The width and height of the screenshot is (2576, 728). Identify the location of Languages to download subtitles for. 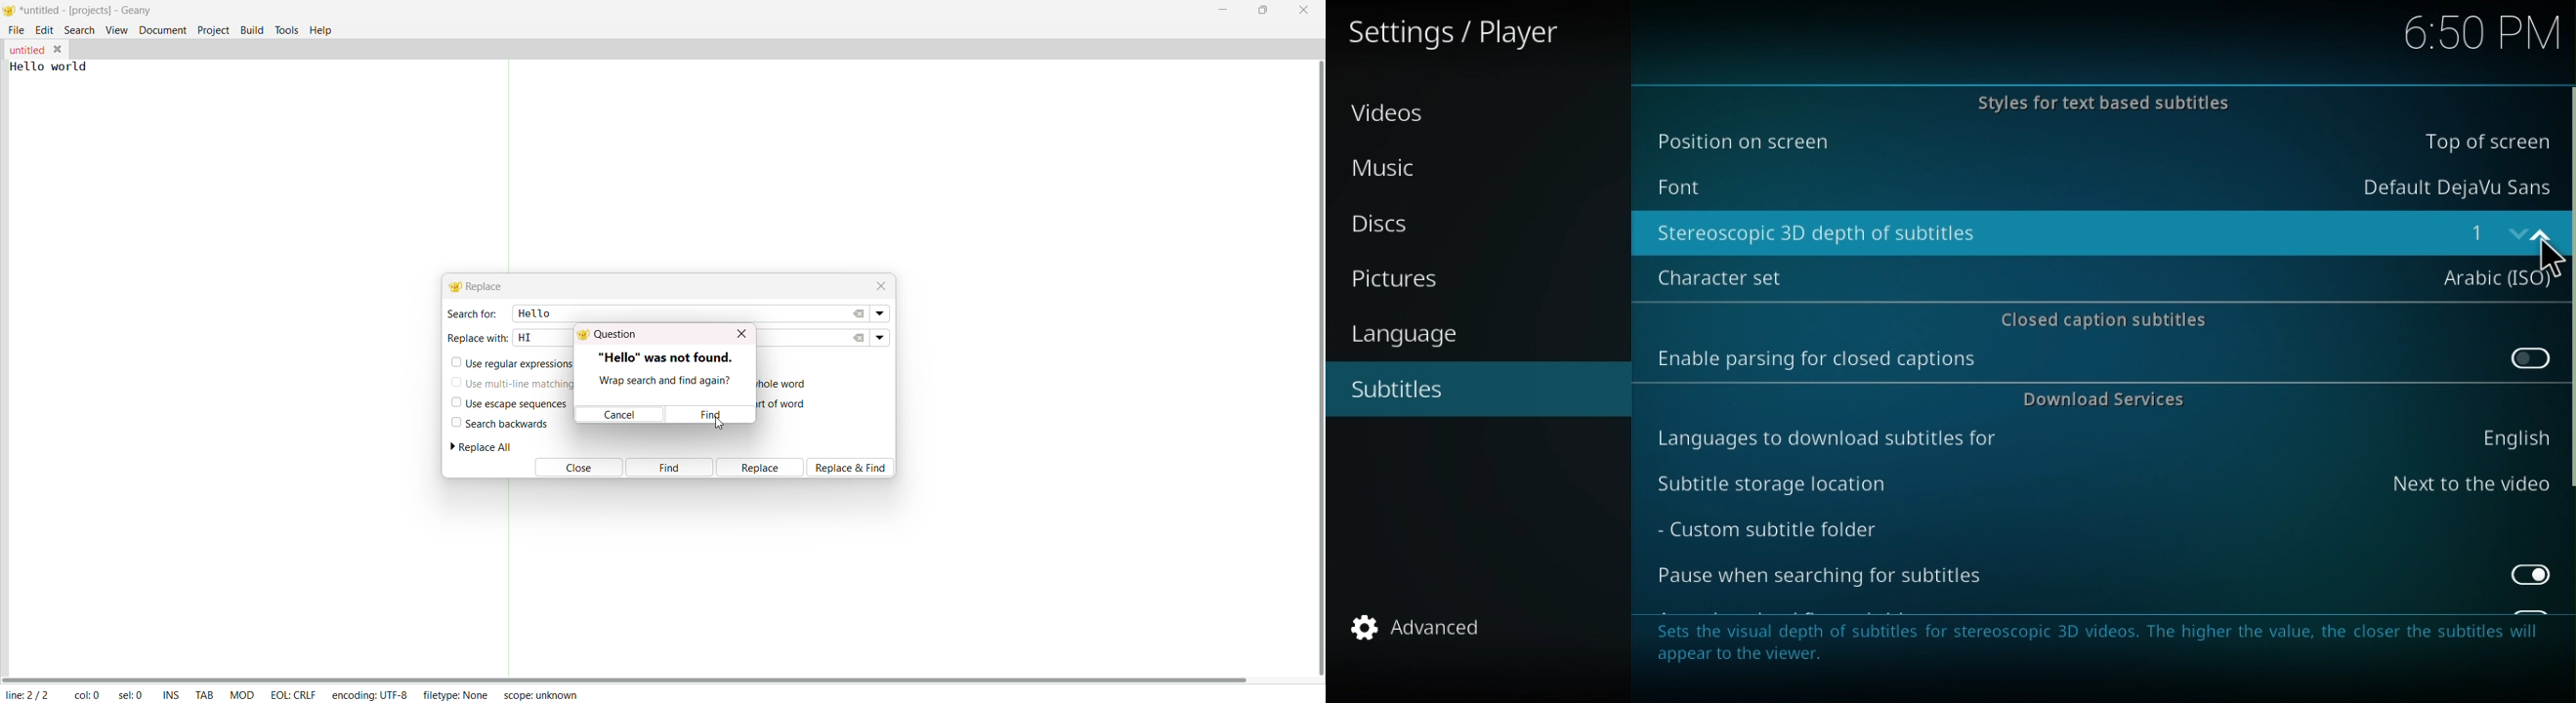
(2101, 440).